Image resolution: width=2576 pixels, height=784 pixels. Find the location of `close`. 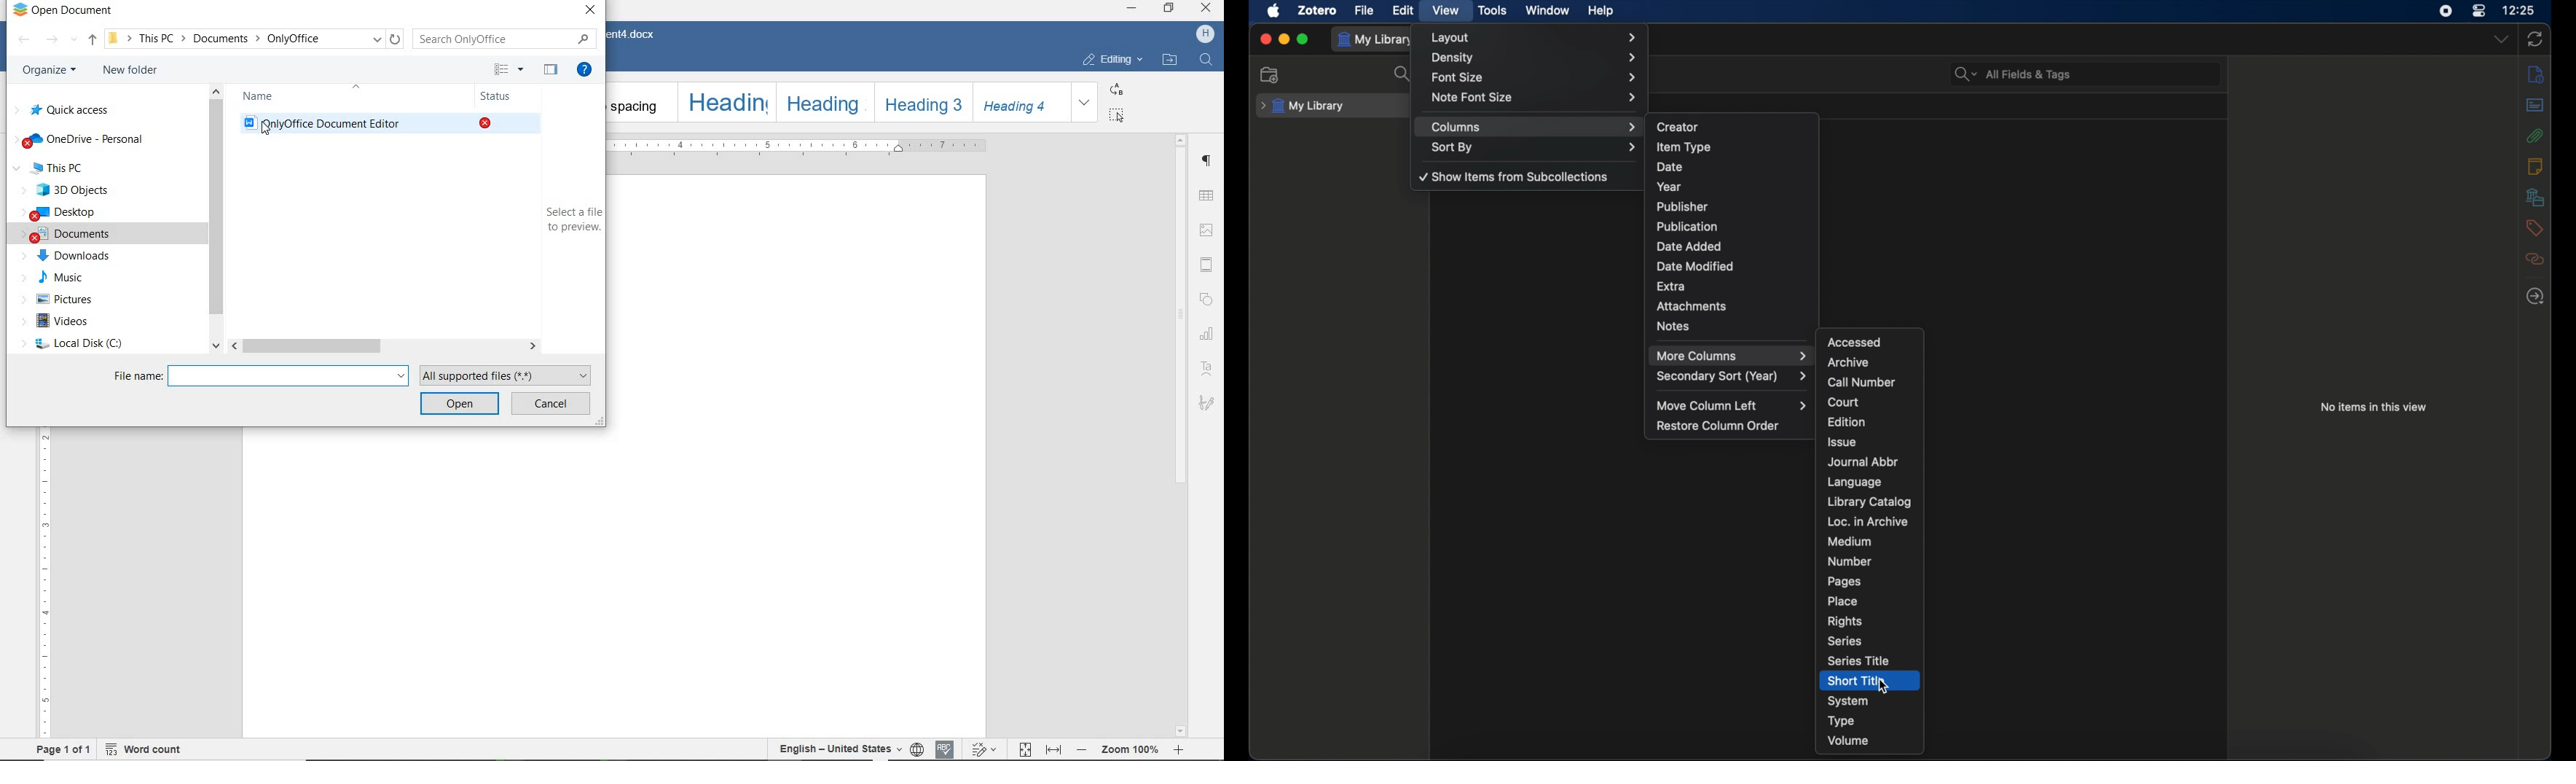

close is located at coordinates (1265, 39).